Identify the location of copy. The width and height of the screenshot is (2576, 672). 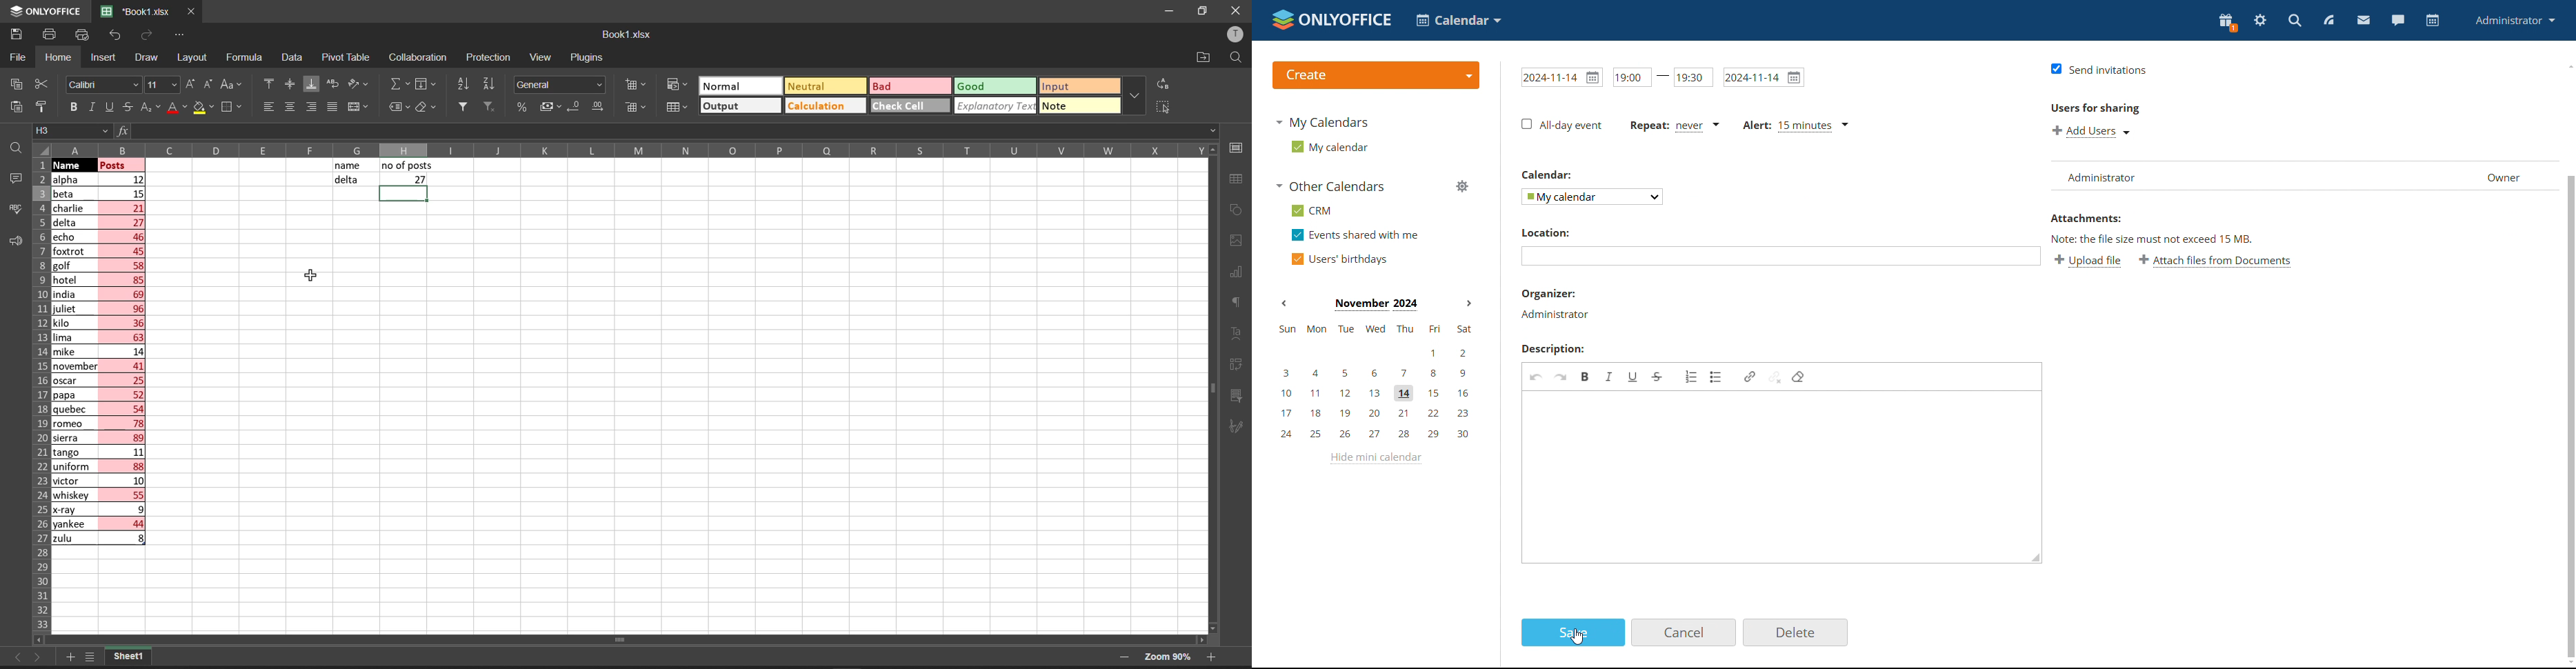
(13, 83).